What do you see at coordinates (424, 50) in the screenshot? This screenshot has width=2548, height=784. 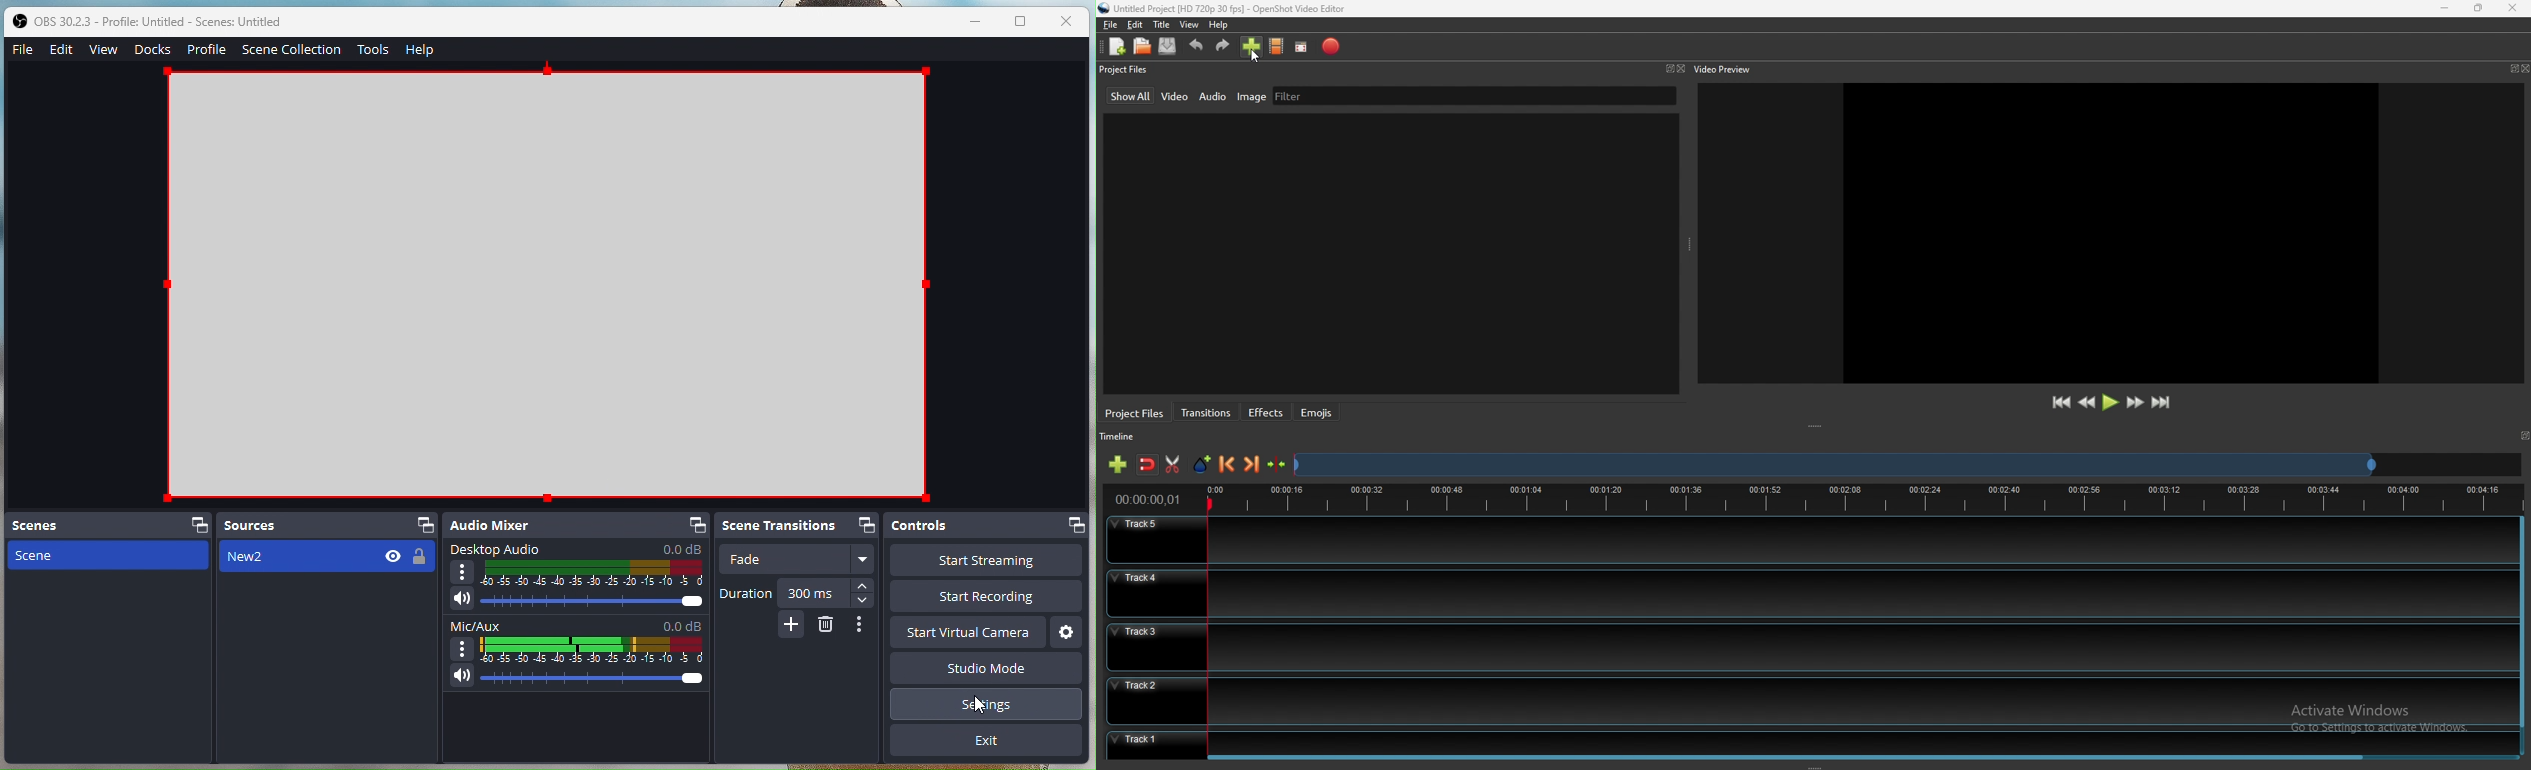 I see `Help` at bounding box center [424, 50].